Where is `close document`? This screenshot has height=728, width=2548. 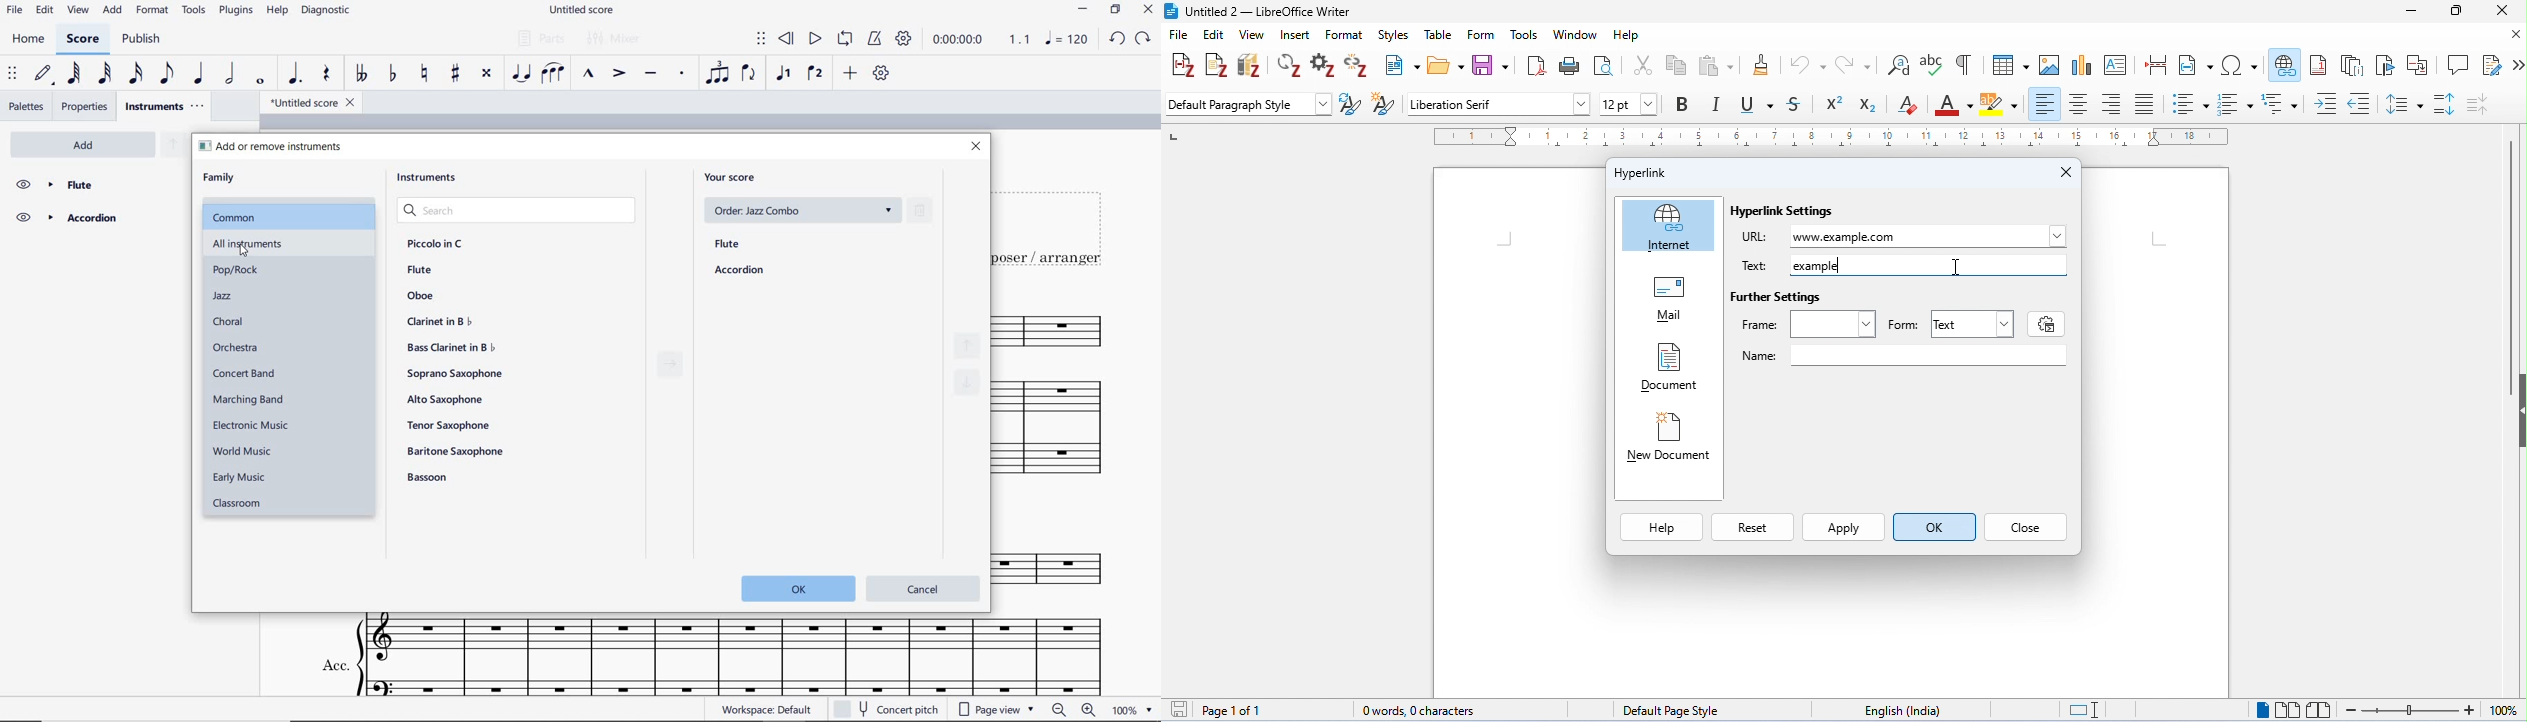
close document is located at coordinates (2515, 35).